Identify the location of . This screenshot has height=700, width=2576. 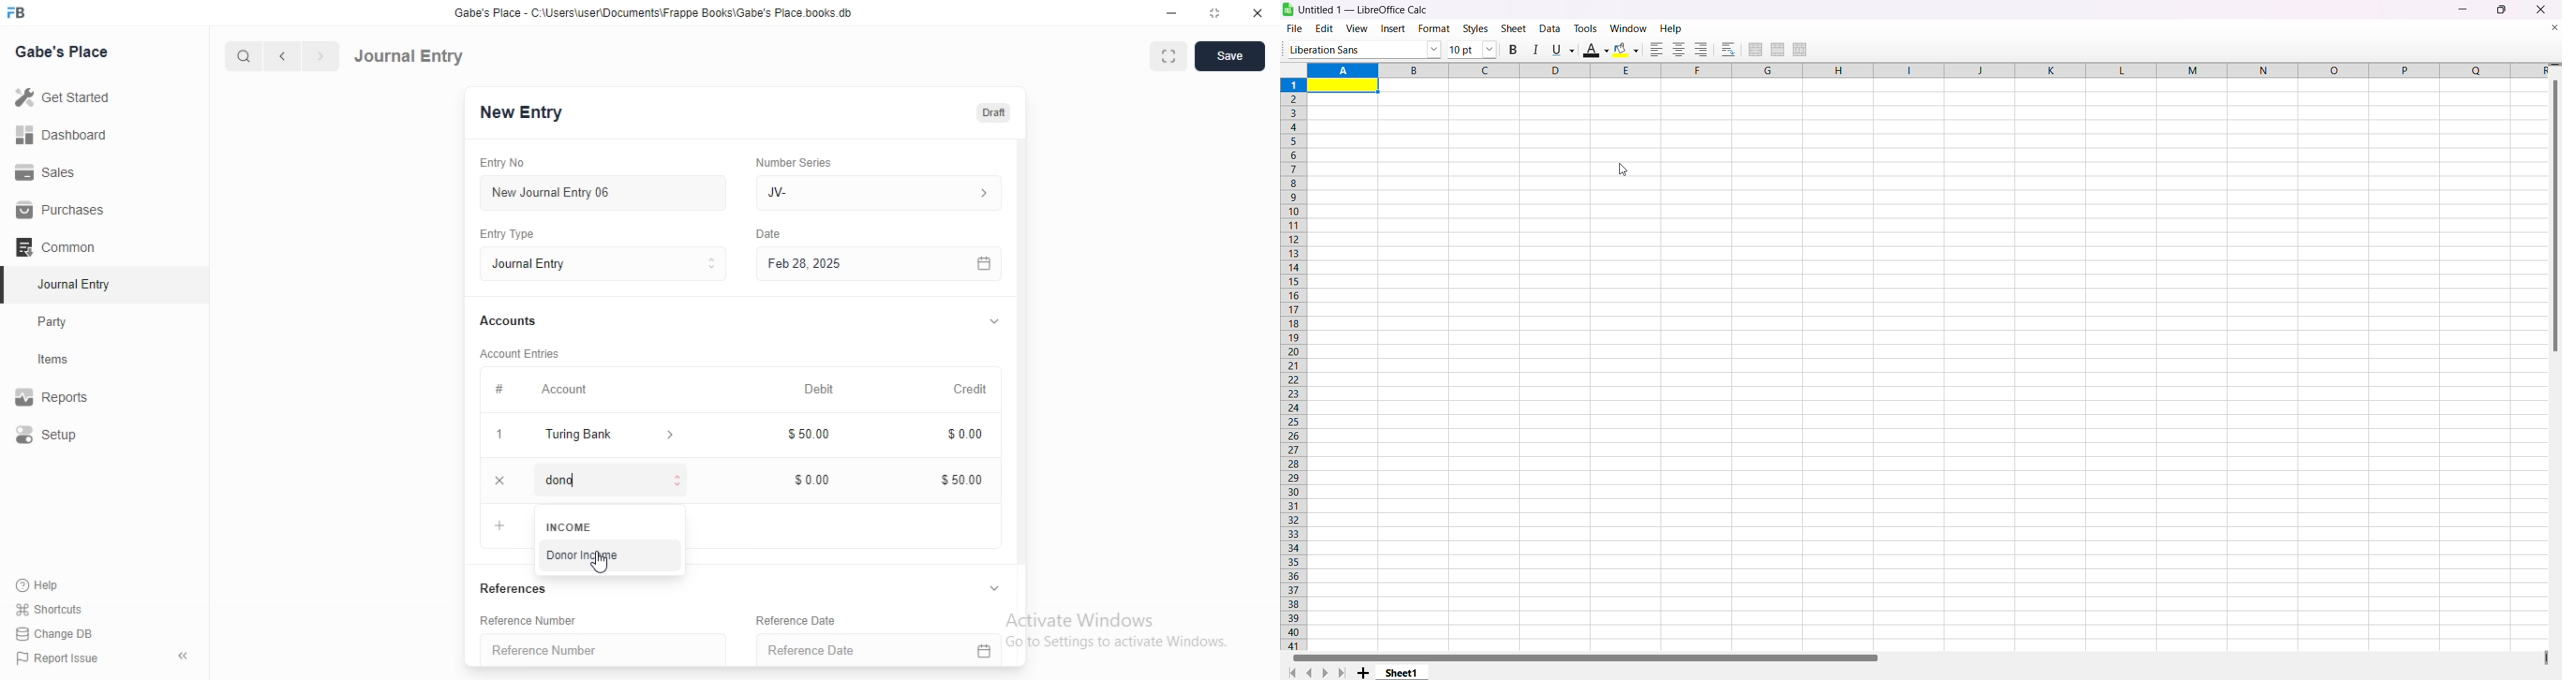
(771, 236).